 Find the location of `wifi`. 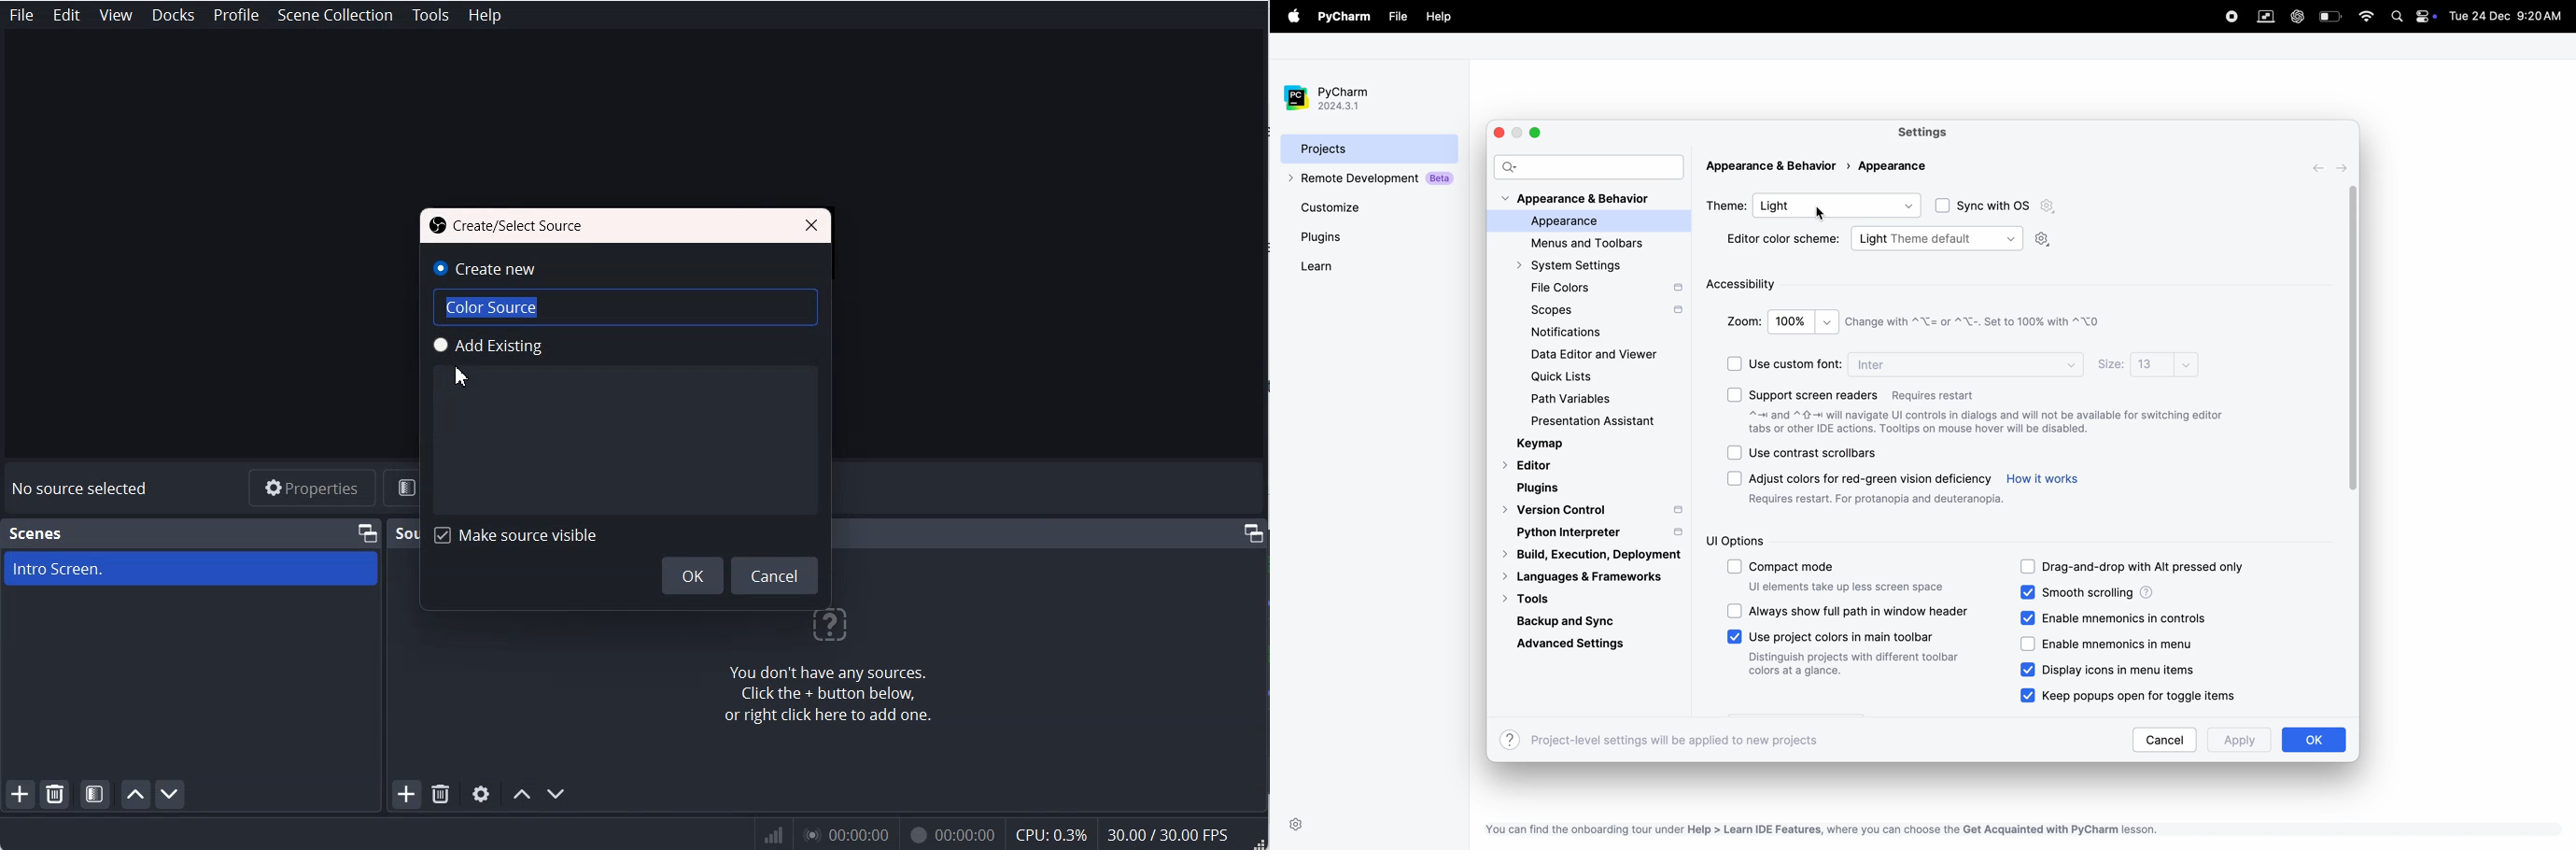

wifi is located at coordinates (2367, 16).